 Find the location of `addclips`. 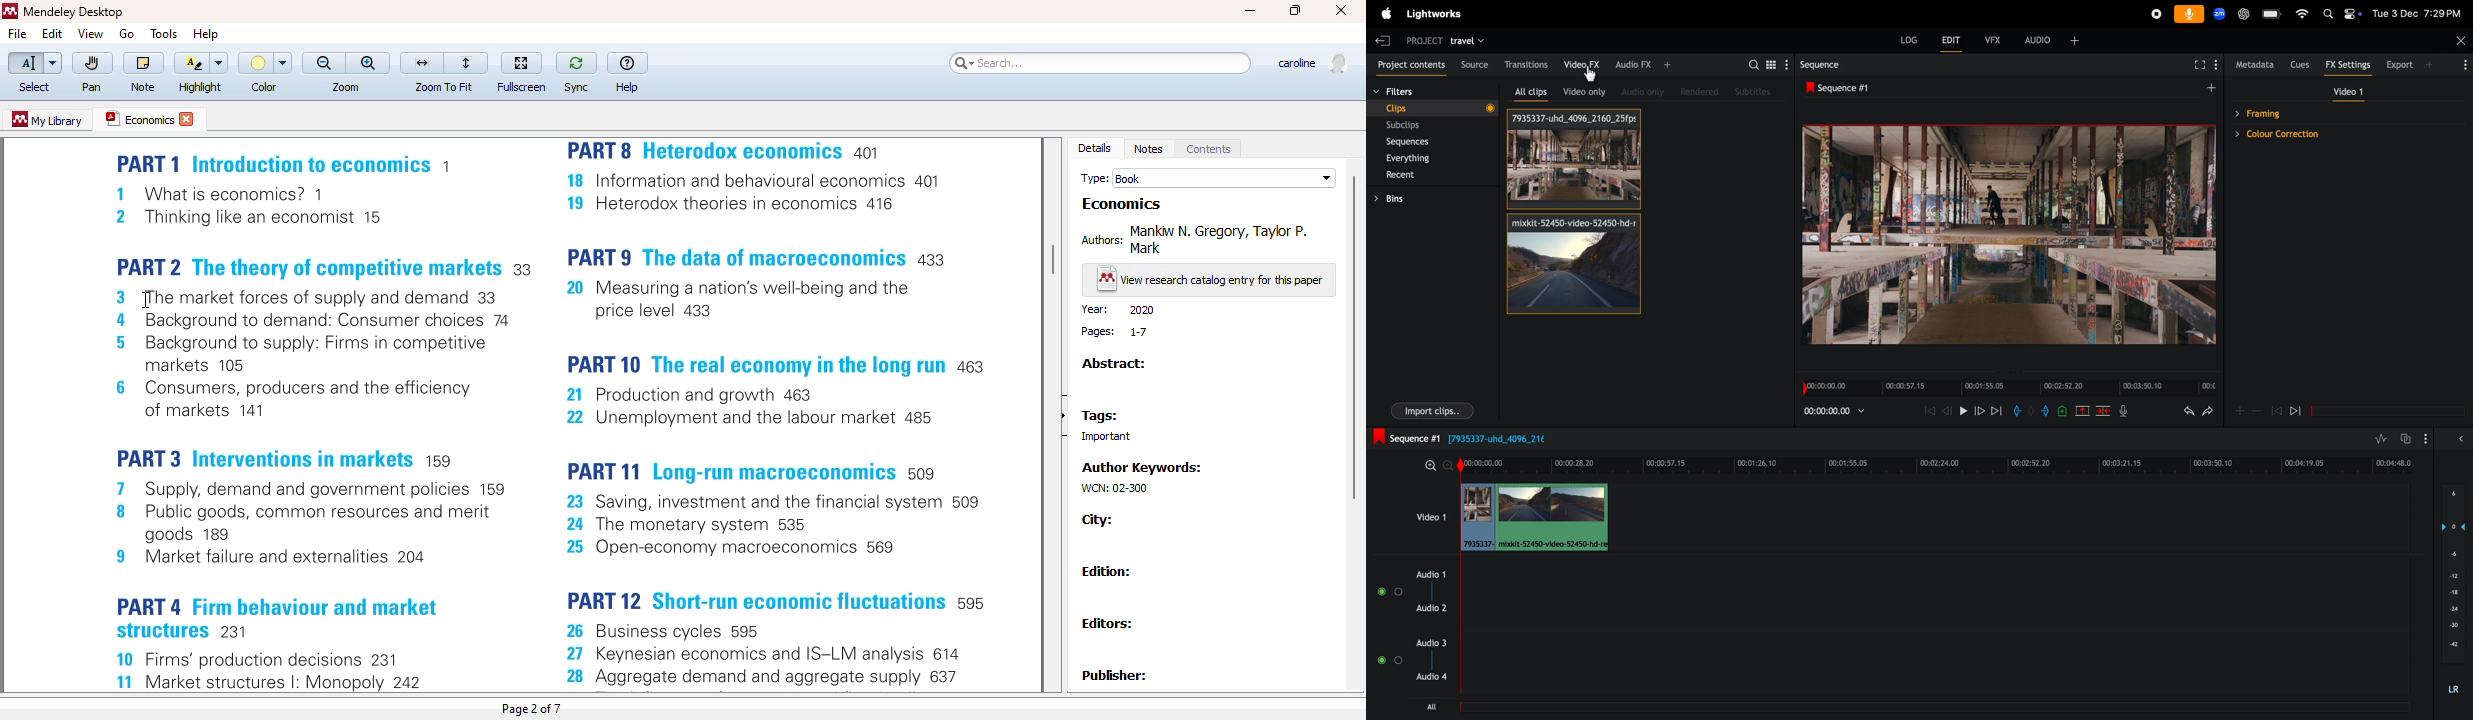

addclips is located at coordinates (1533, 517).